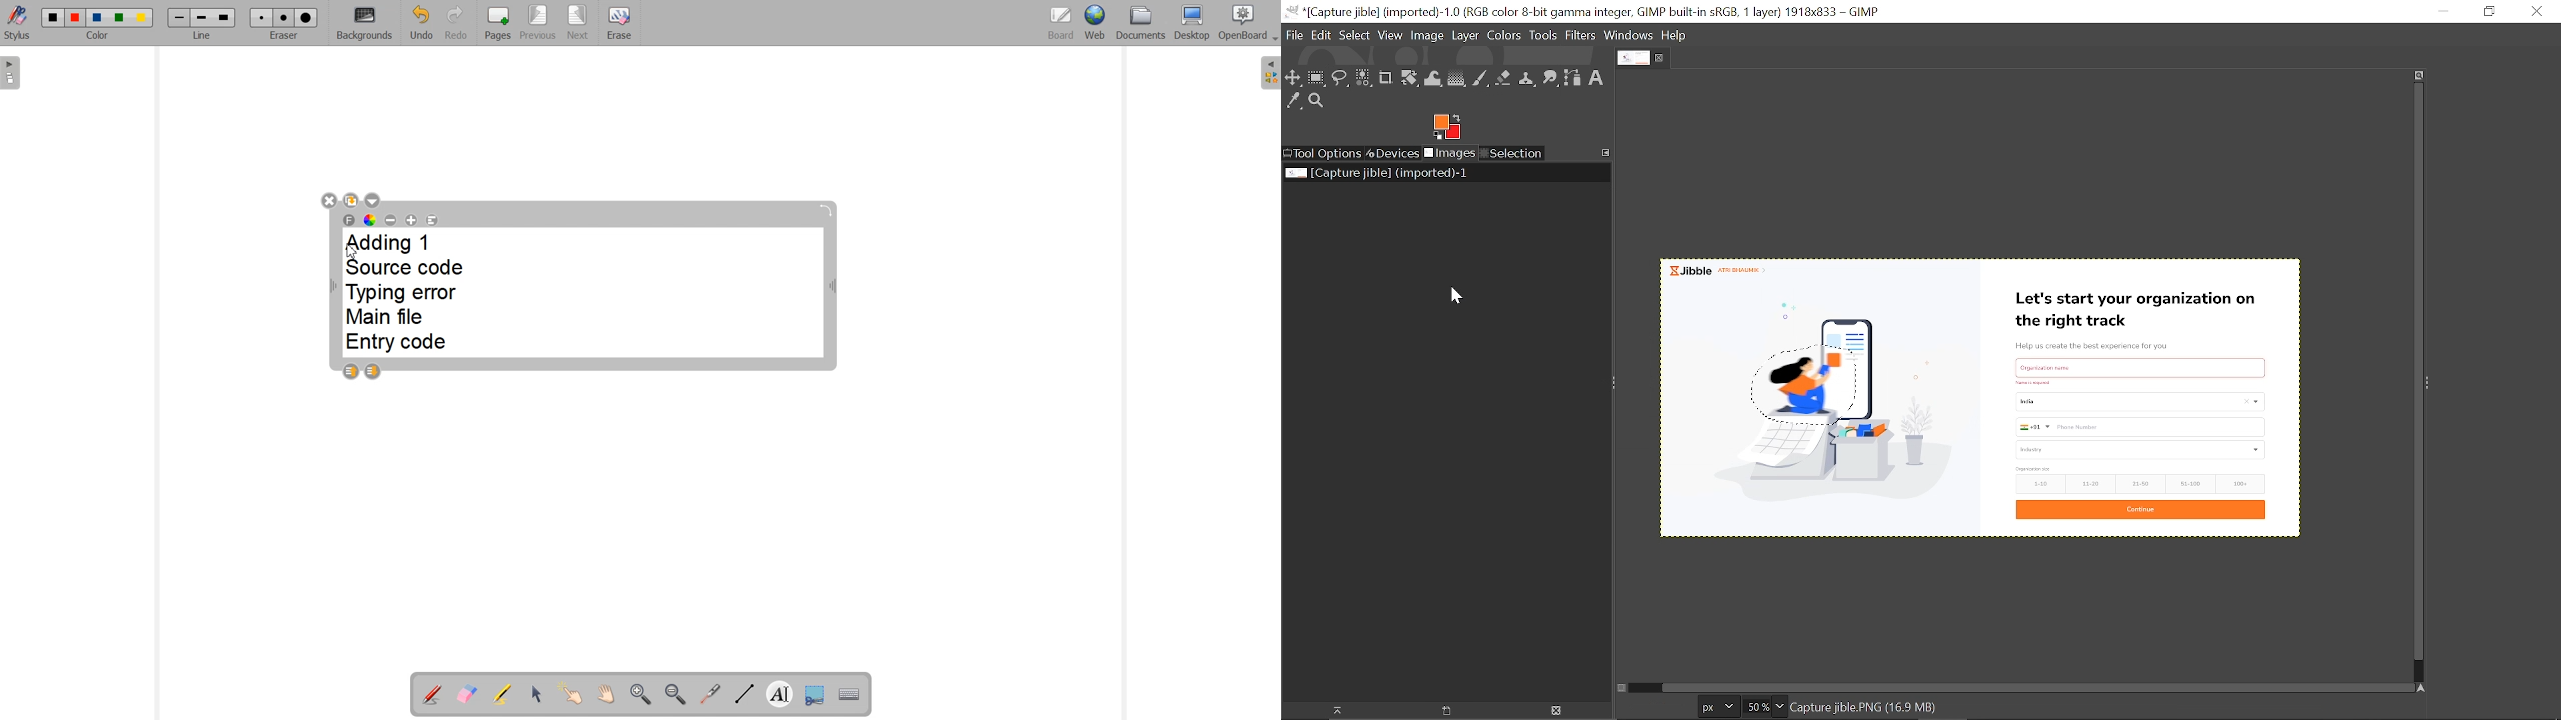 This screenshot has height=728, width=2576. Describe the element at coordinates (1662, 58) in the screenshot. I see `Close tab` at that location.